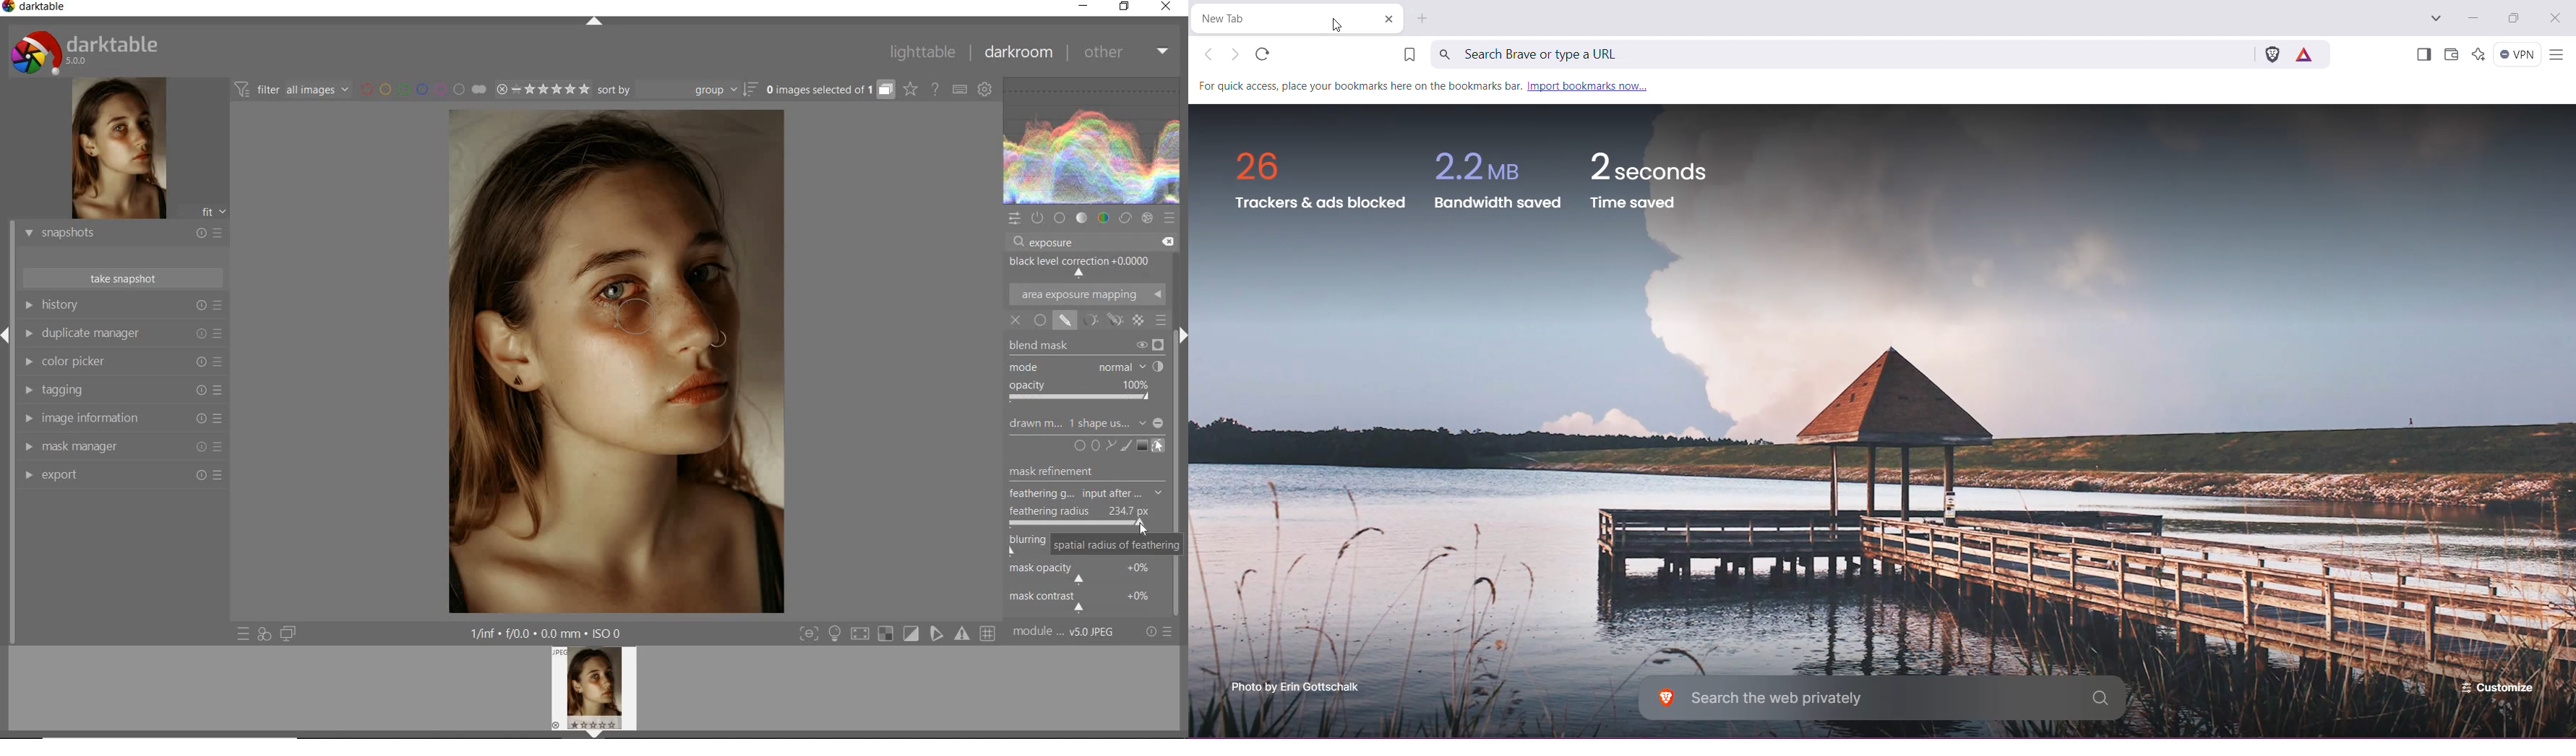 Image resolution: width=2576 pixels, height=756 pixels. I want to click on expand grouped images, so click(829, 90).